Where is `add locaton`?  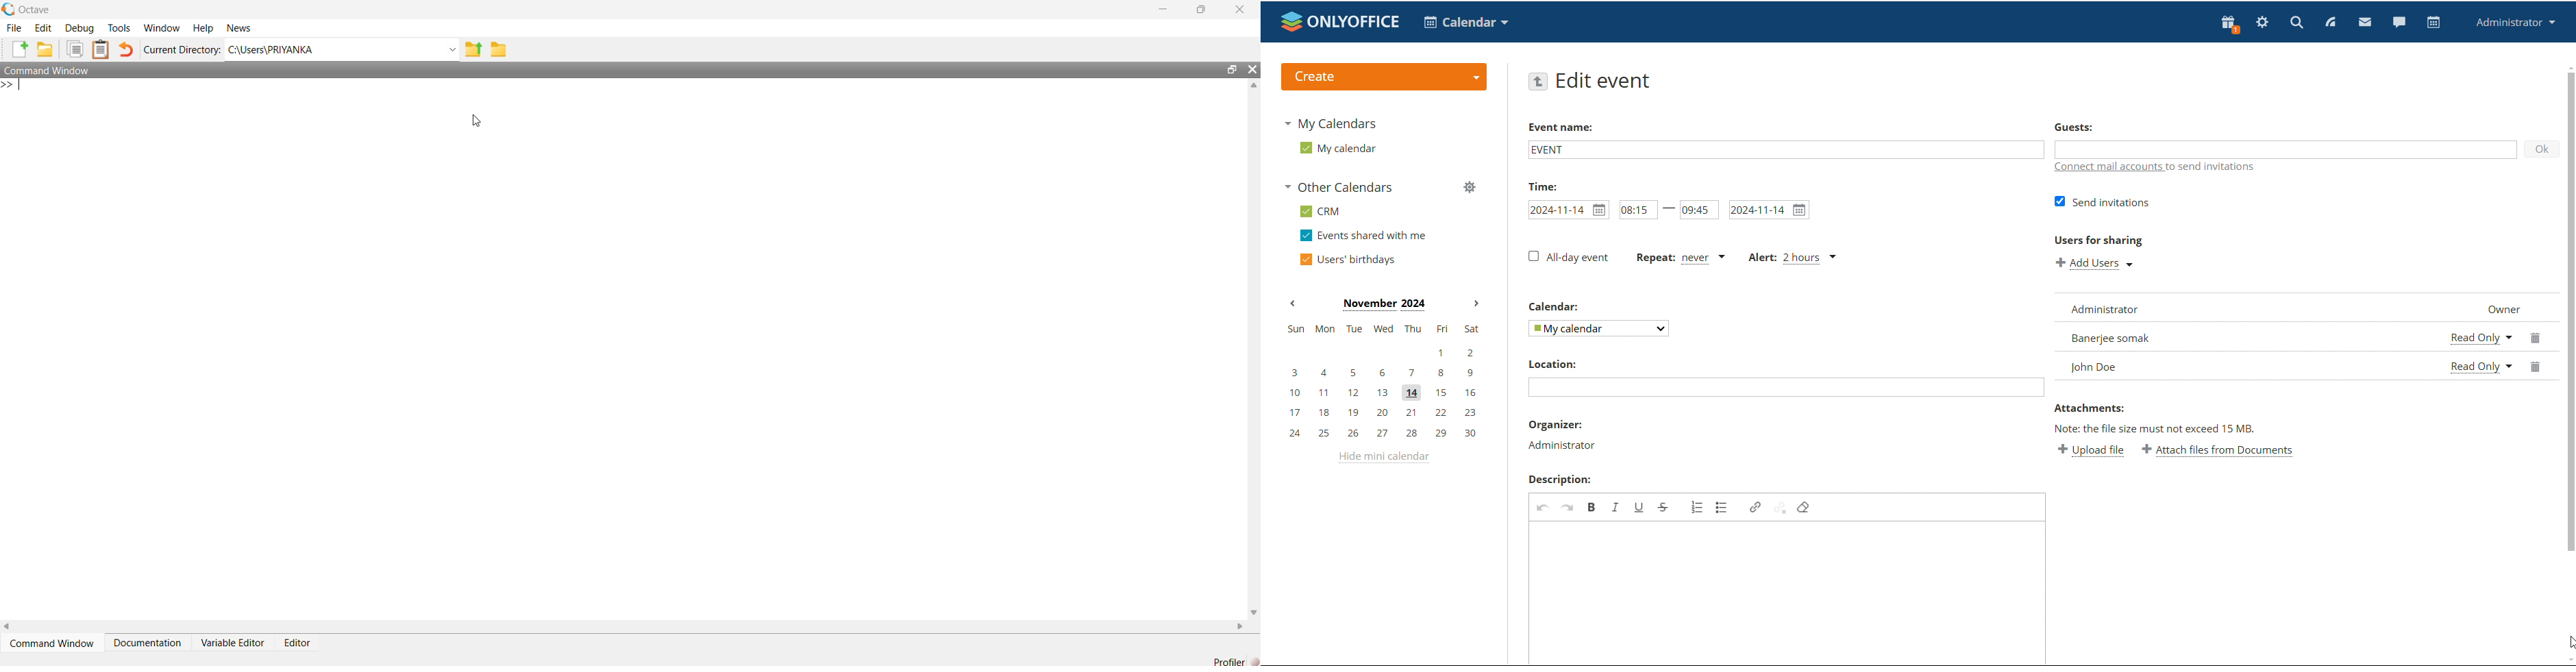 add locaton is located at coordinates (1786, 387).